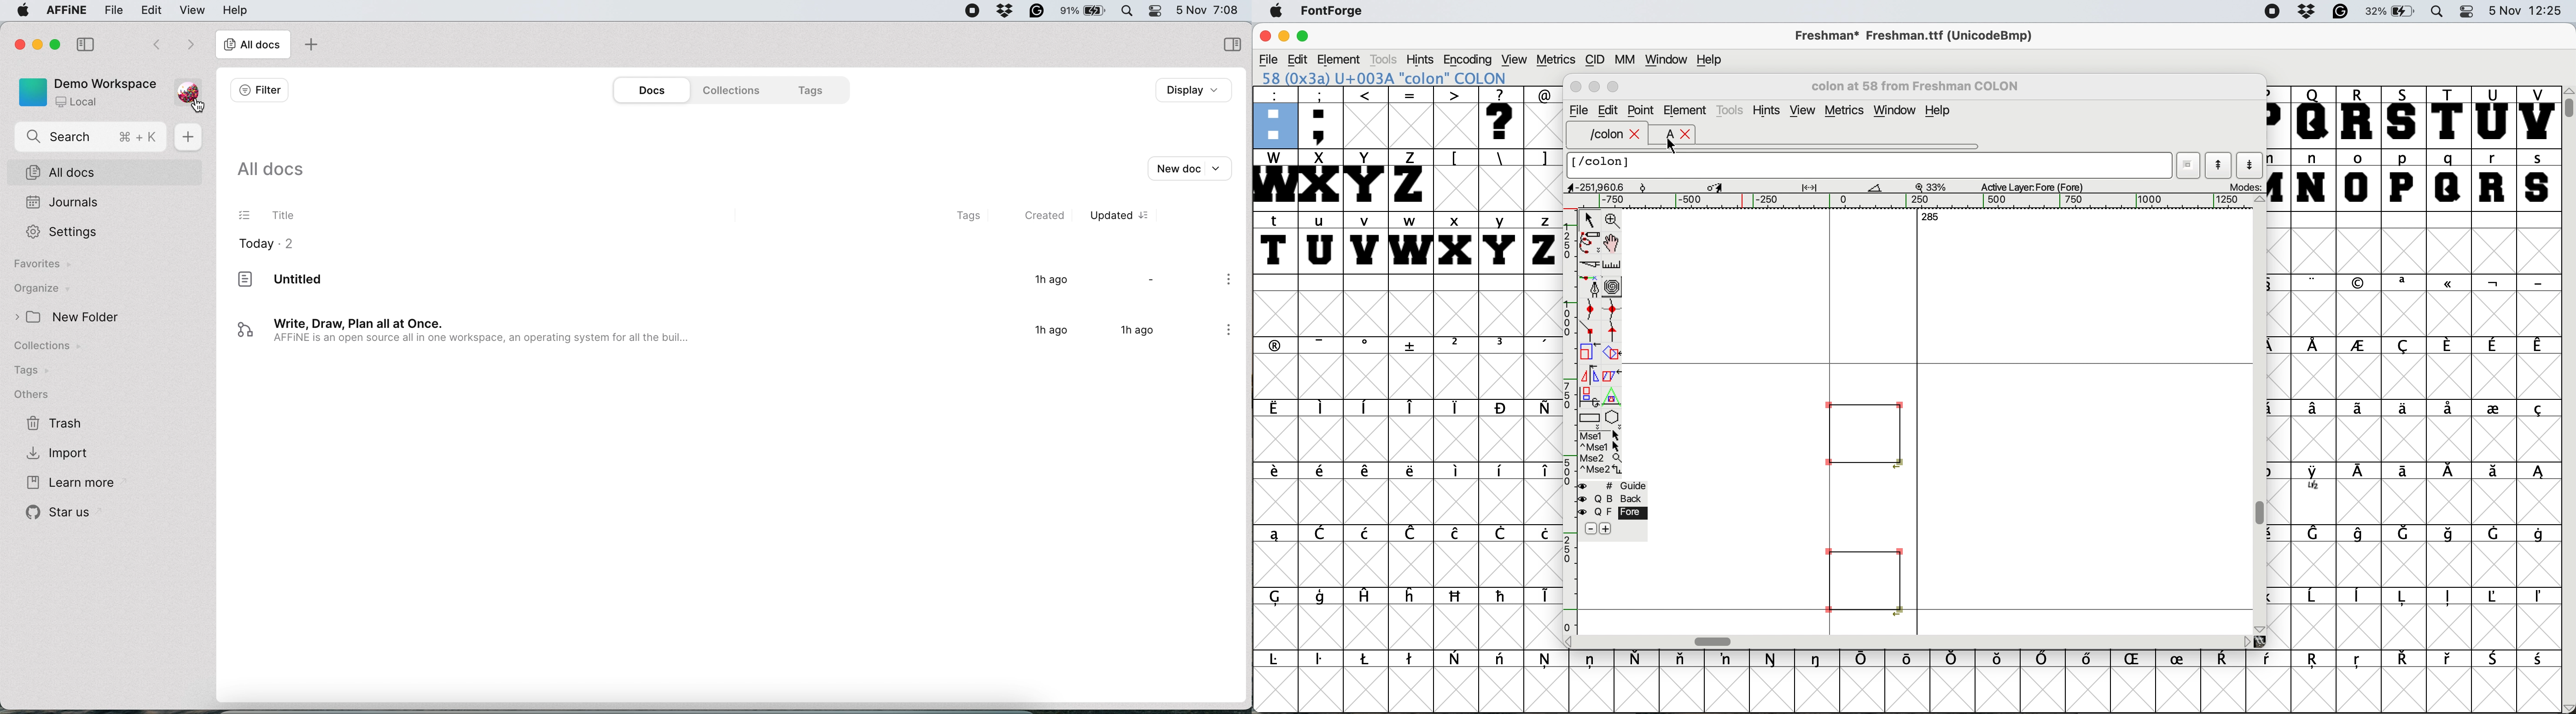 The width and height of the screenshot is (2576, 728). I want to click on w, so click(1408, 241).